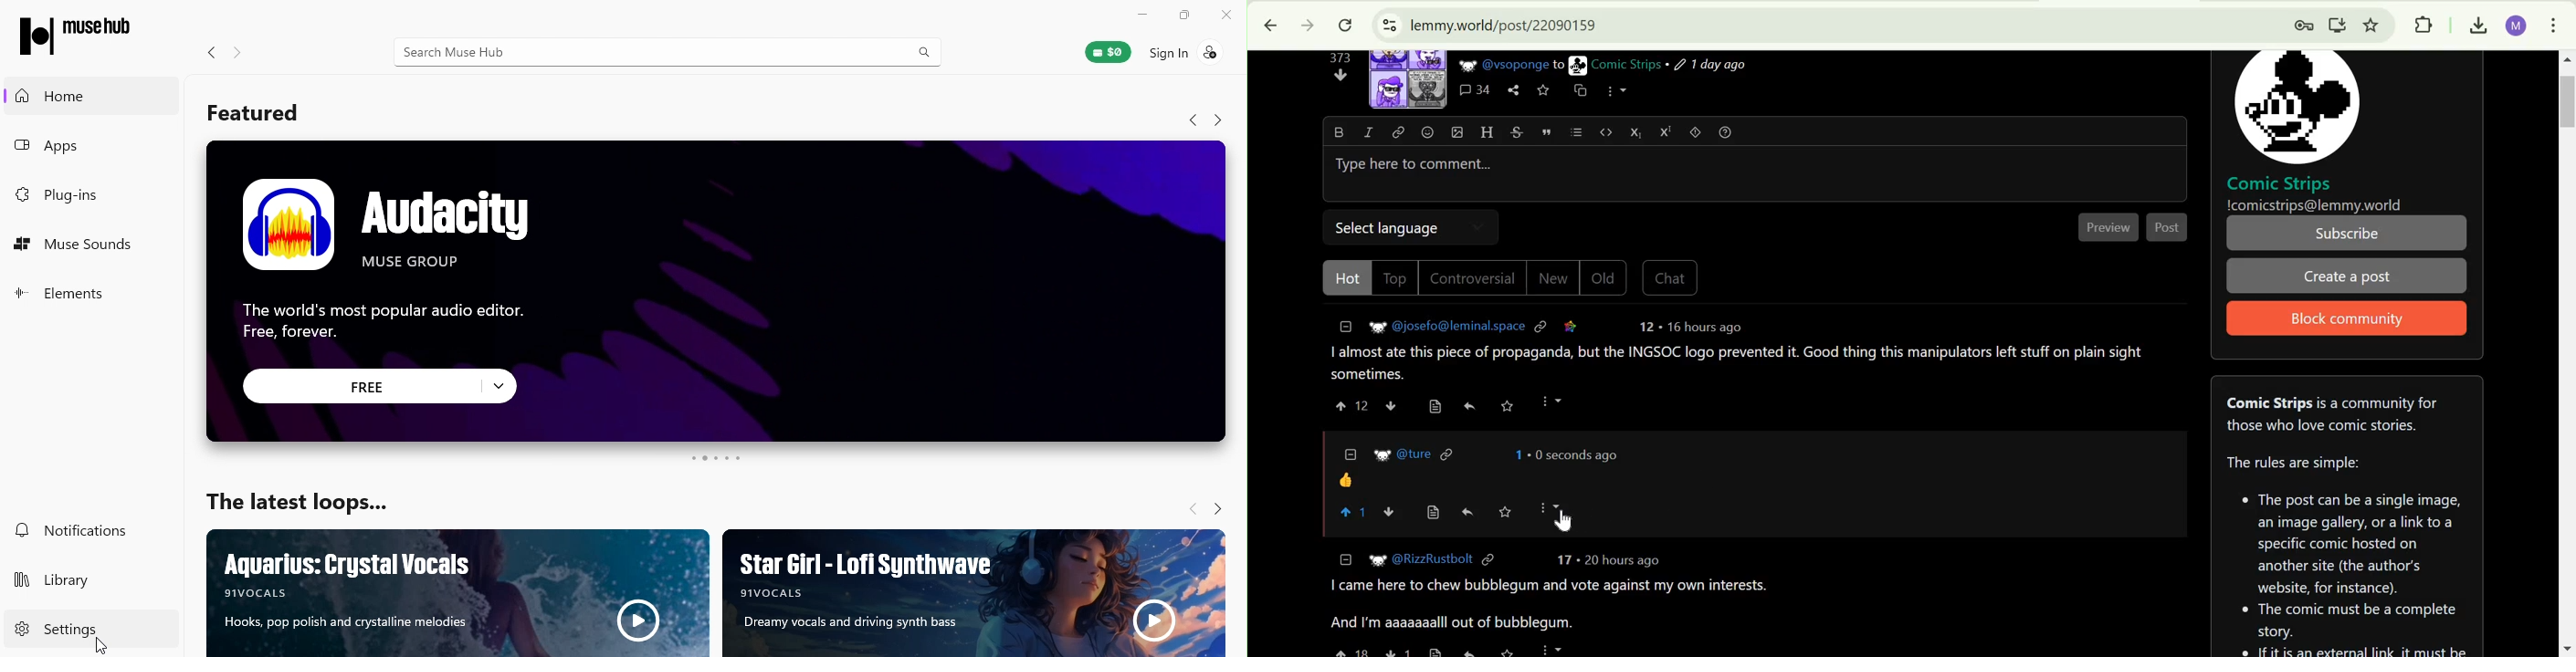  Describe the element at coordinates (1434, 559) in the screenshot. I see `@RizzRustbolt` at that location.